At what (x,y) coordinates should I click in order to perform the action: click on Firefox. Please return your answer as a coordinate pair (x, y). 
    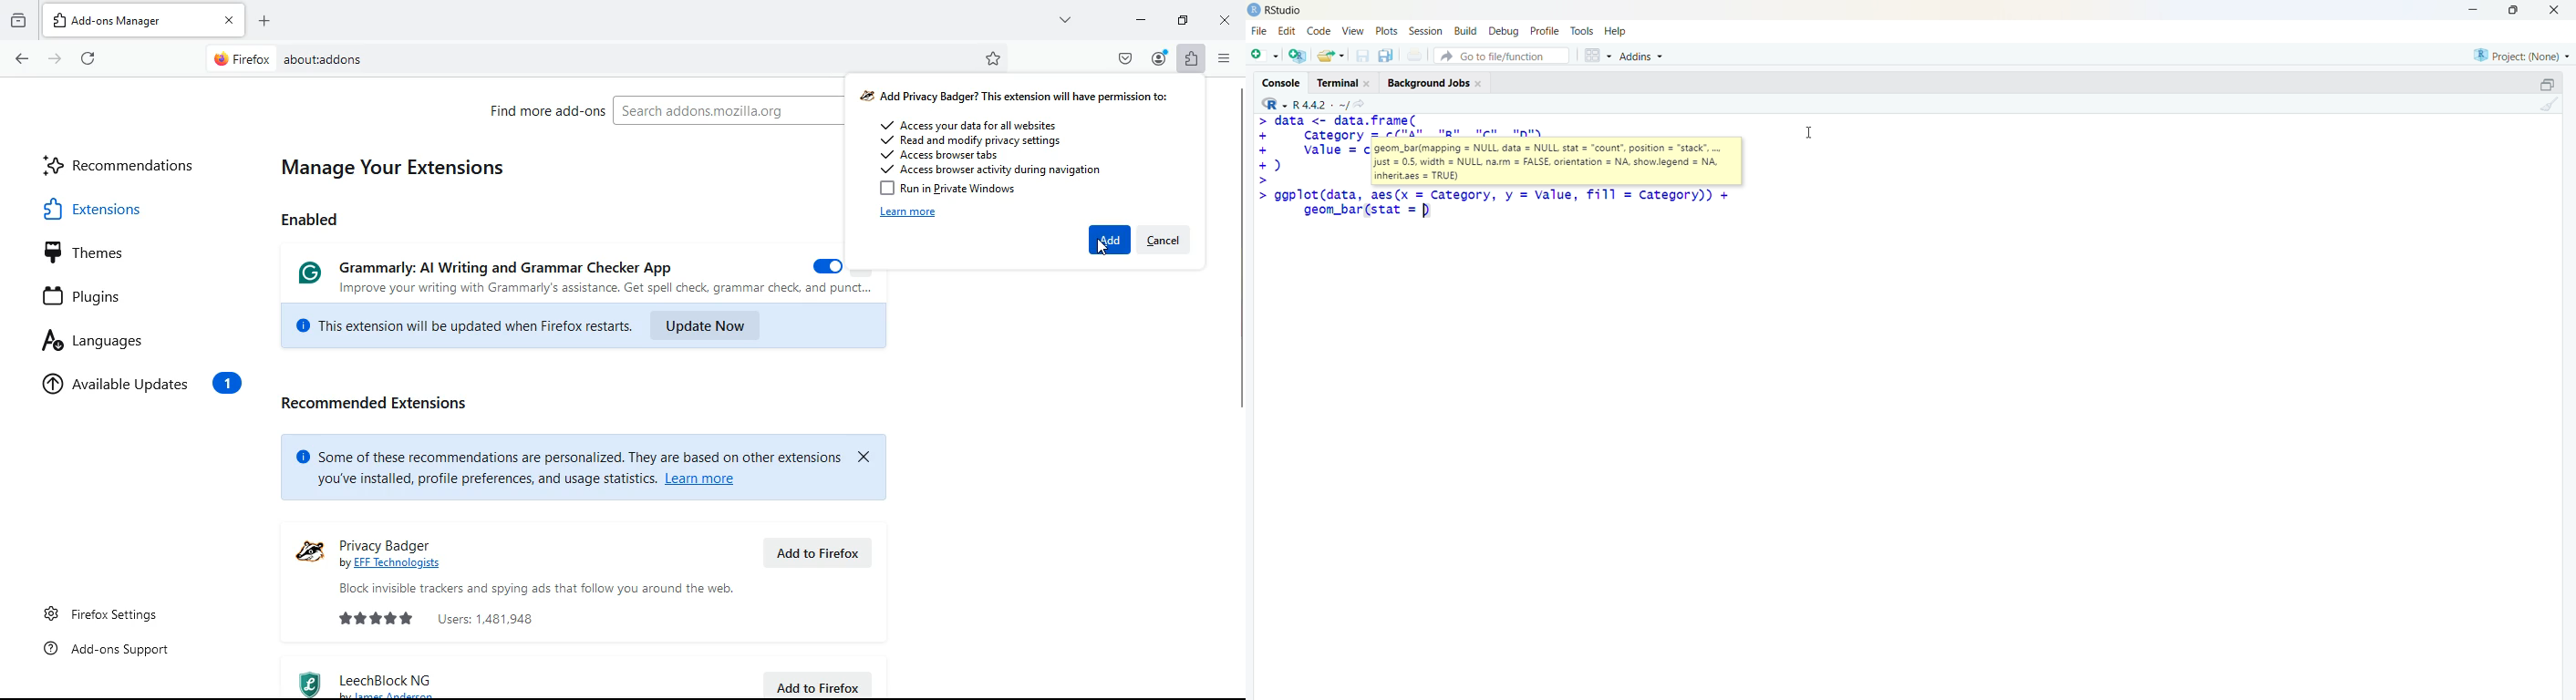
    Looking at the image, I should click on (243, 59).